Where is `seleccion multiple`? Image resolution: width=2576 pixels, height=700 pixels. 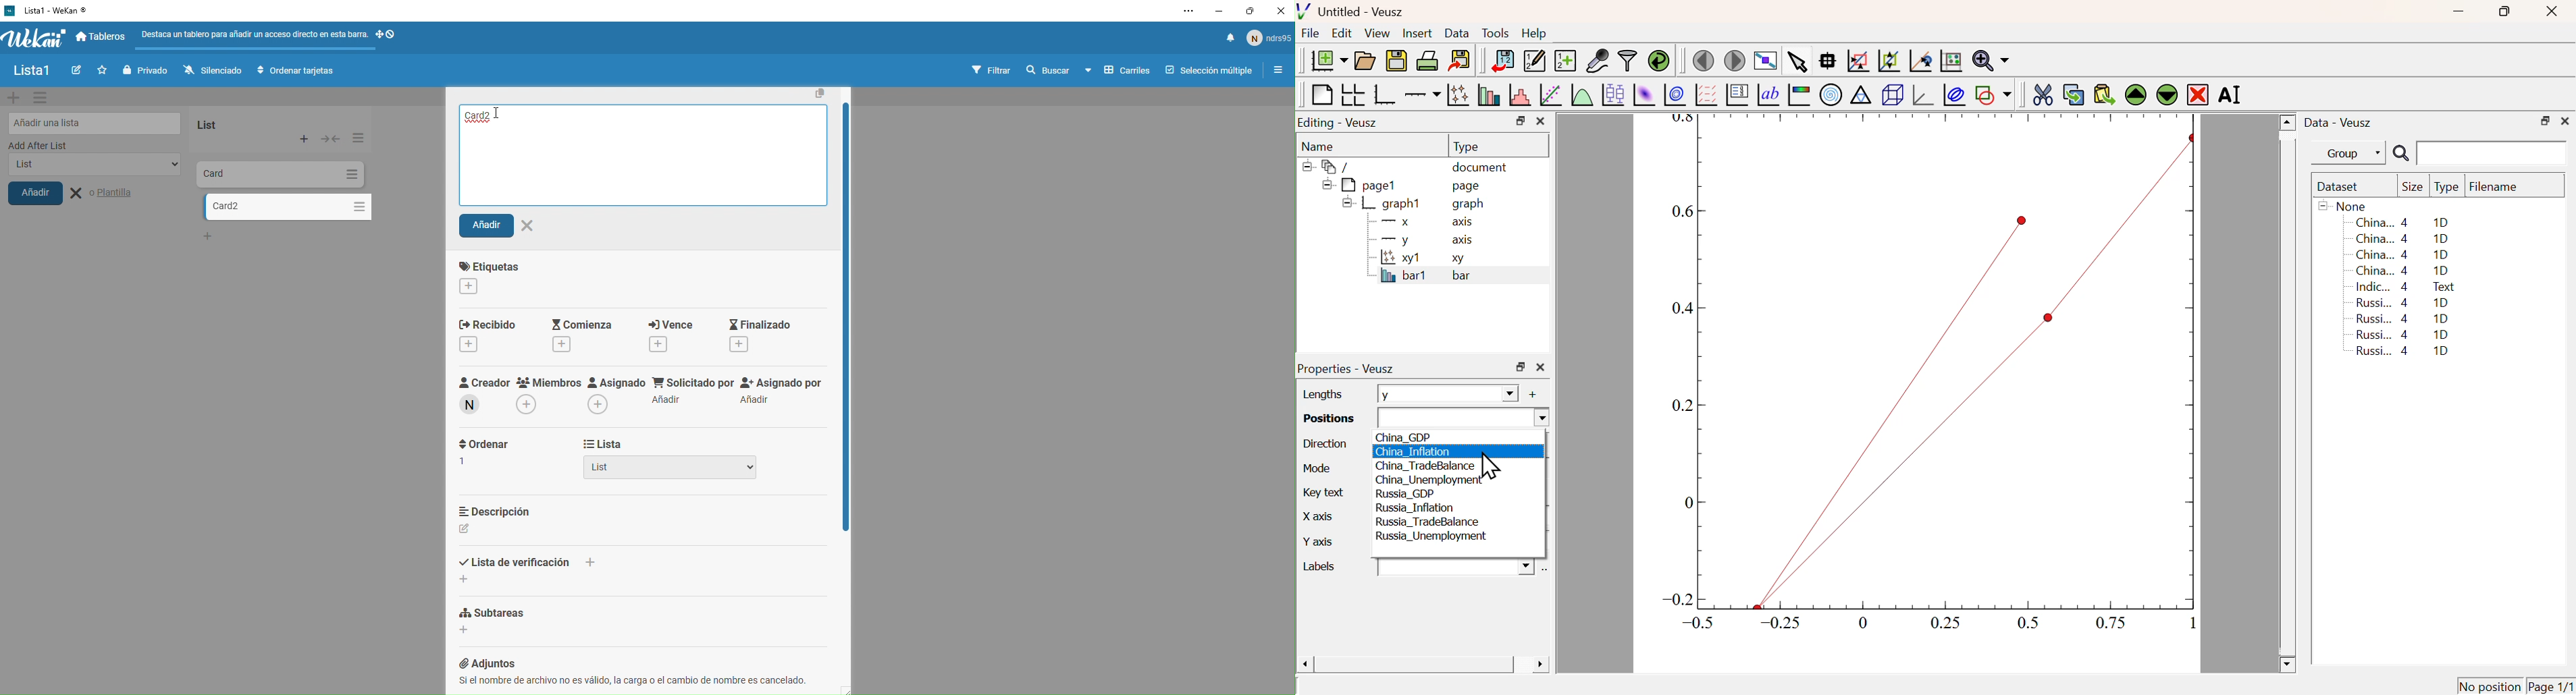 seleccion multiple is located at coordinates (1205, 70).